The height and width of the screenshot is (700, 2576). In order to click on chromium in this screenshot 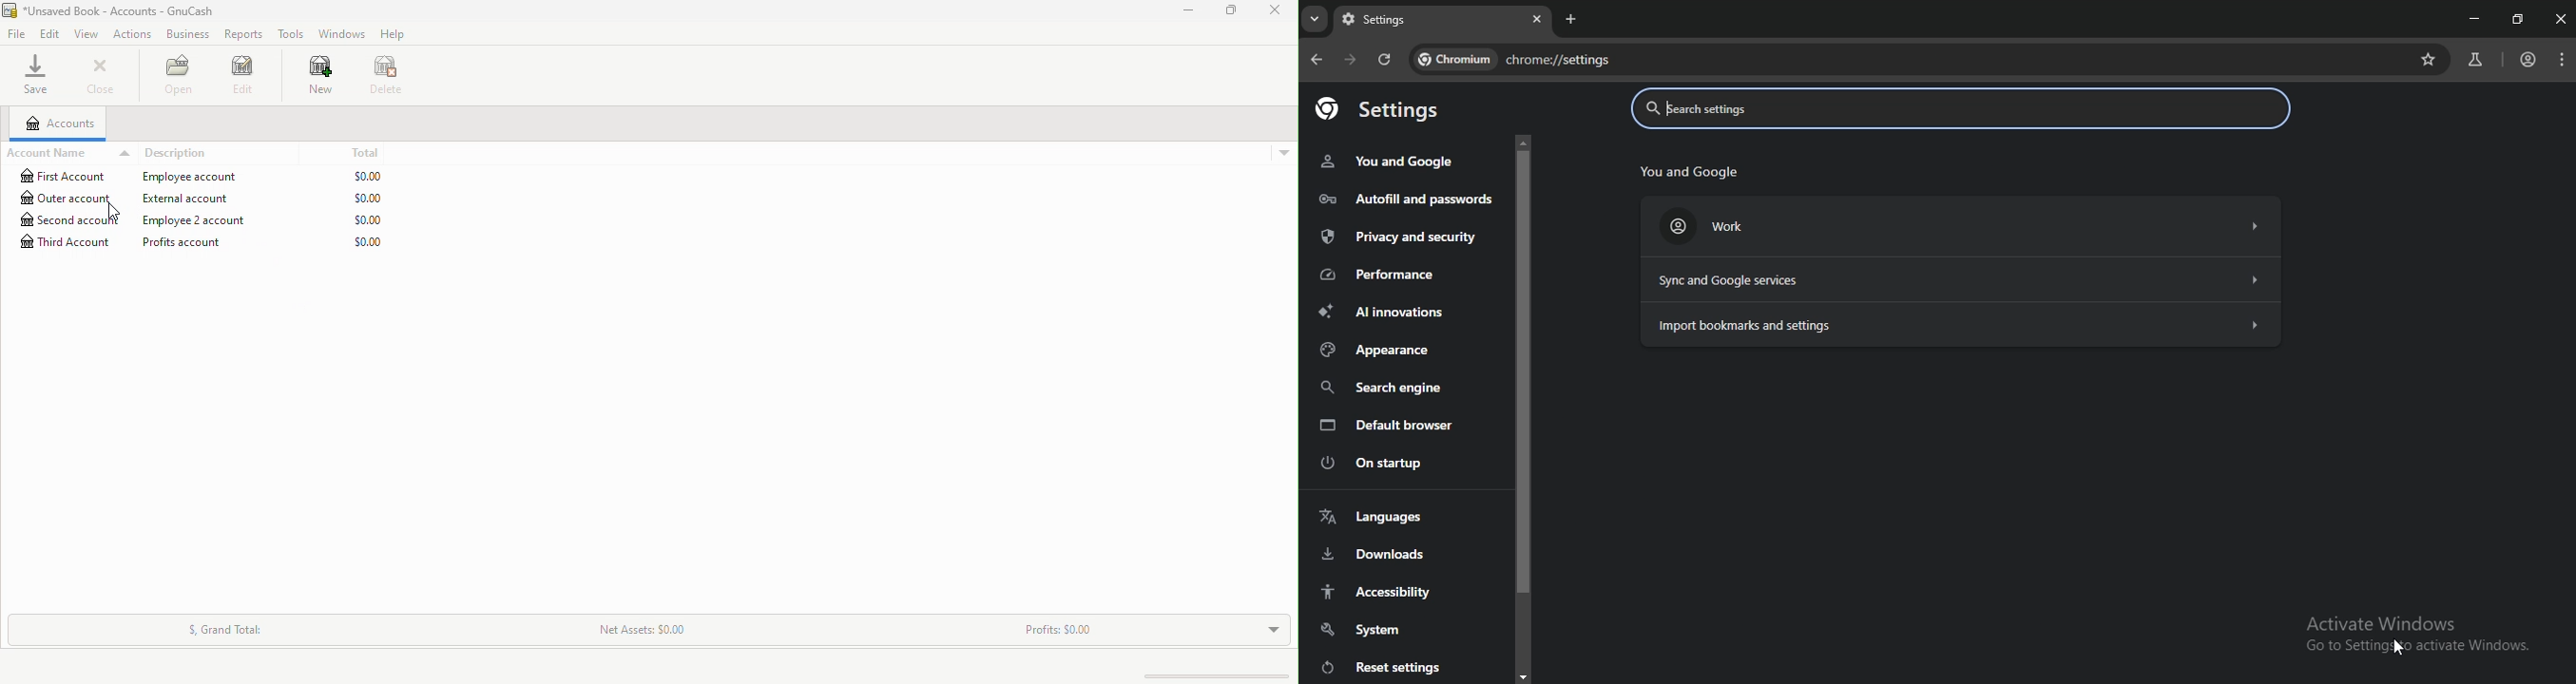, I will do `click(1451, 57)`.